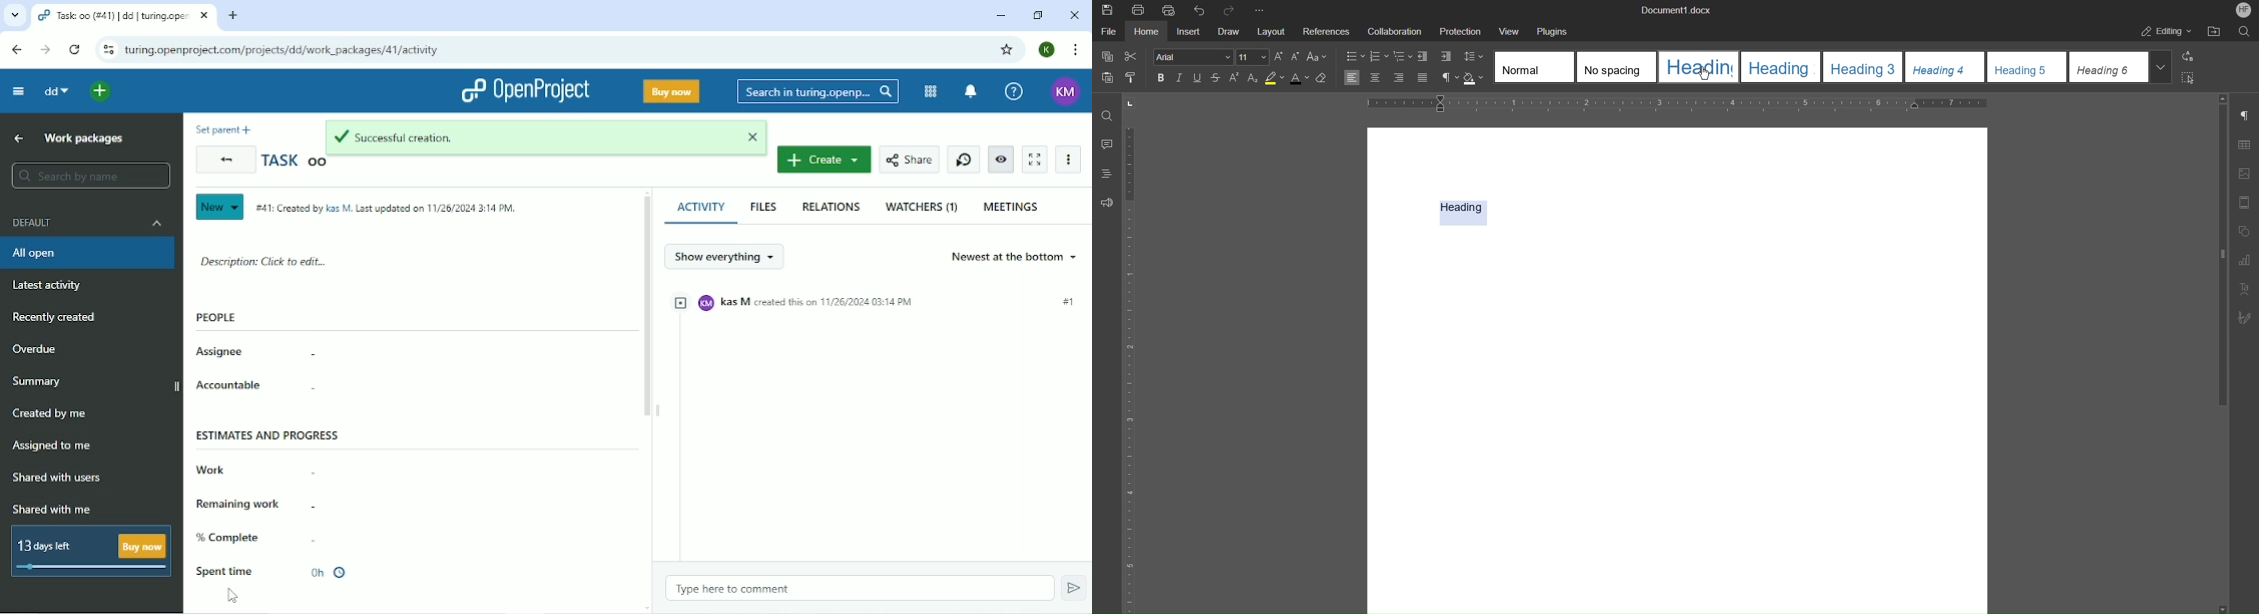 This screenshot has width=2268, height=616. Describe the element at coordinates (1353, 78) in the screenshot. I see `Align Left` at that location.